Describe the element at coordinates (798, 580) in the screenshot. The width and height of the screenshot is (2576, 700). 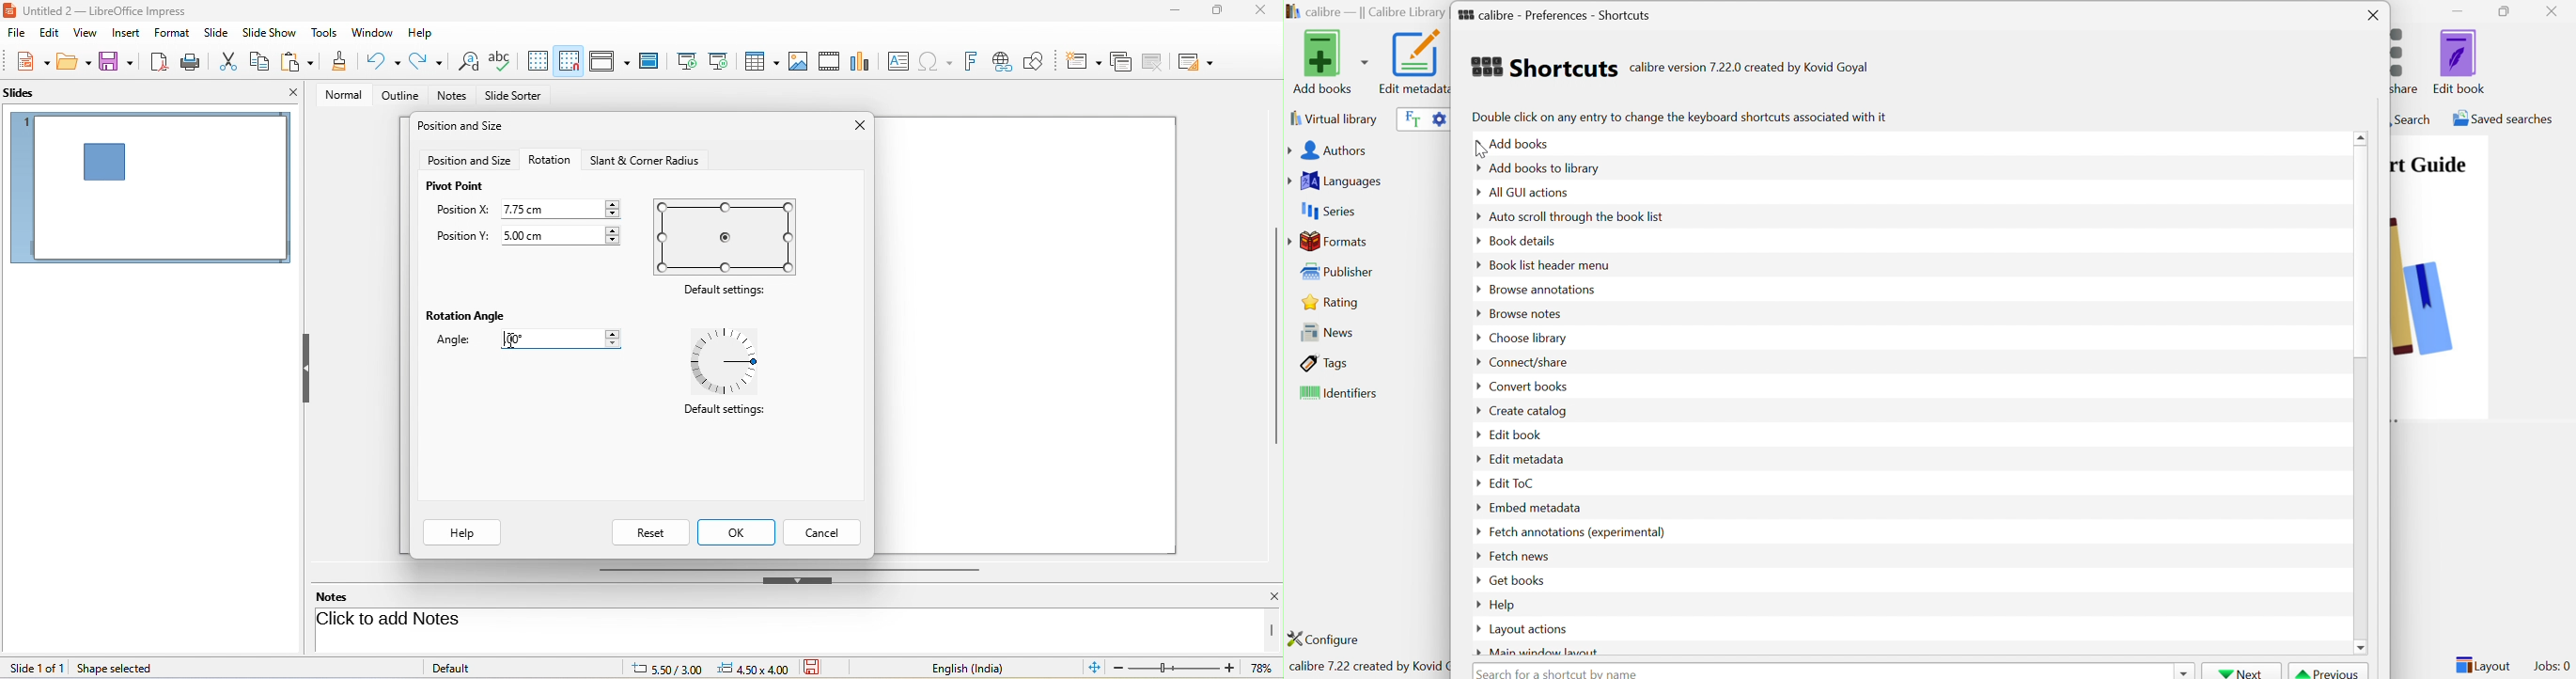
I see `hide` at that location.